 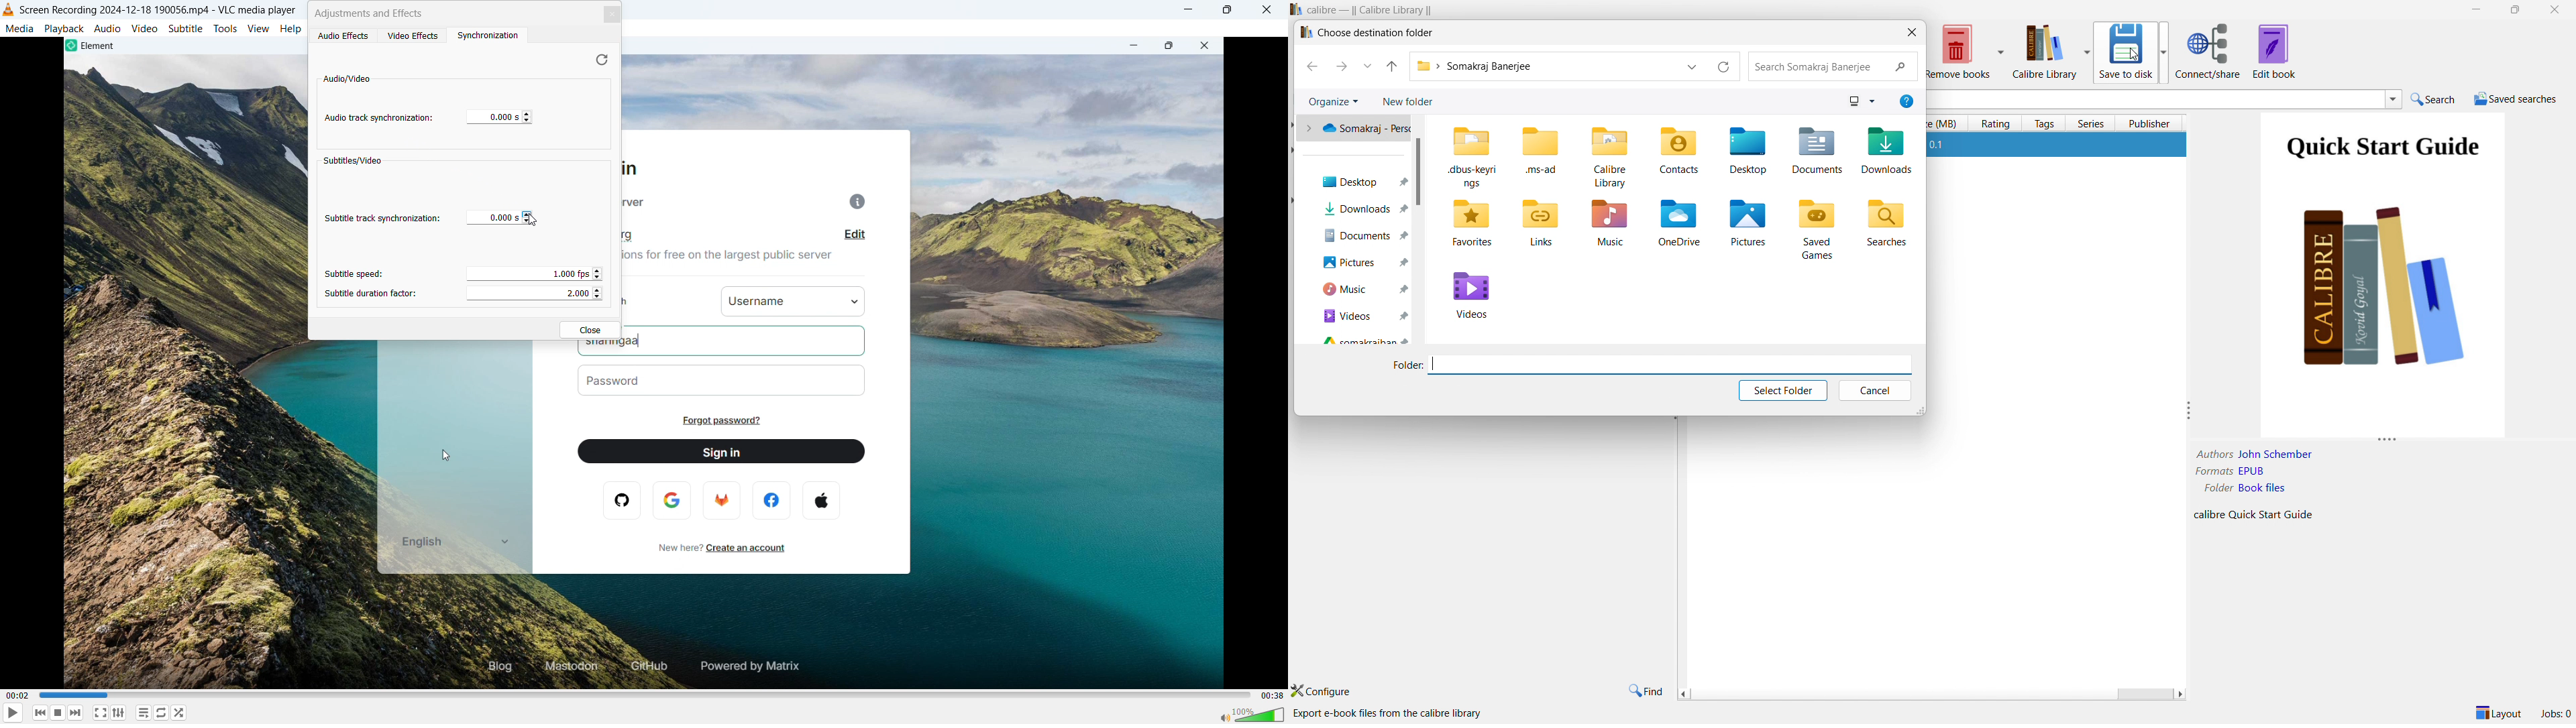 I want to click on horizontally scrollbar, so click(x=1933, y=694).